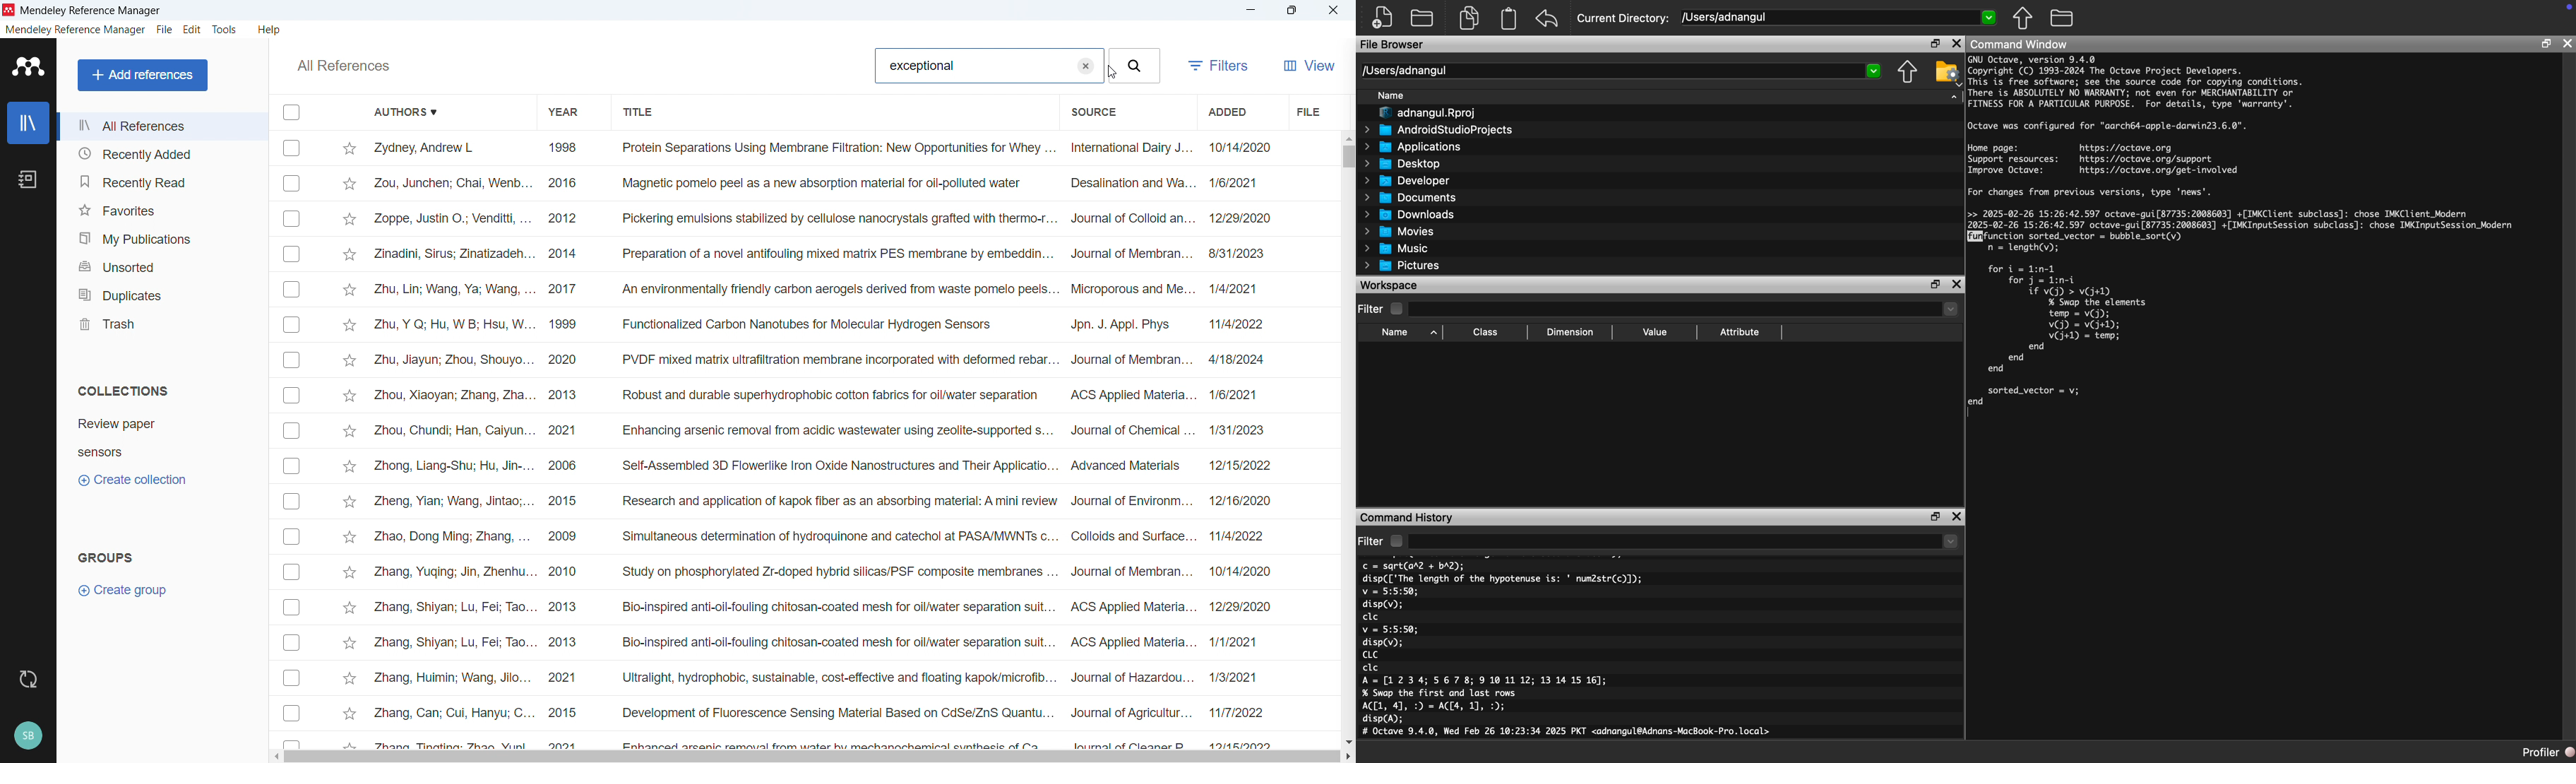 This screenshot has width=2576, height=784. I want to click on >> 2025-02-26 15:26:42.597 octave-gui[87735:2008603] +[IMKClient subclass]: chose IMKClient_Modern
2025-02-26 15:26:42.597 octave-gui[87735:2008603] +[IMKInputSession subclass]: chose IMKInputSession_Modern
[function sorted_vector = bubble_sort(v)
n = length(v);
for i = 1:n-1
for j = 1:n-i
if v(3) > v(G+1)
% Swap the elements
temp = v(3);
v(3) = v(G+D);
v(j+1) = temp;
end
end
end
sorted_vector = v;
a, so click(2246, 313).